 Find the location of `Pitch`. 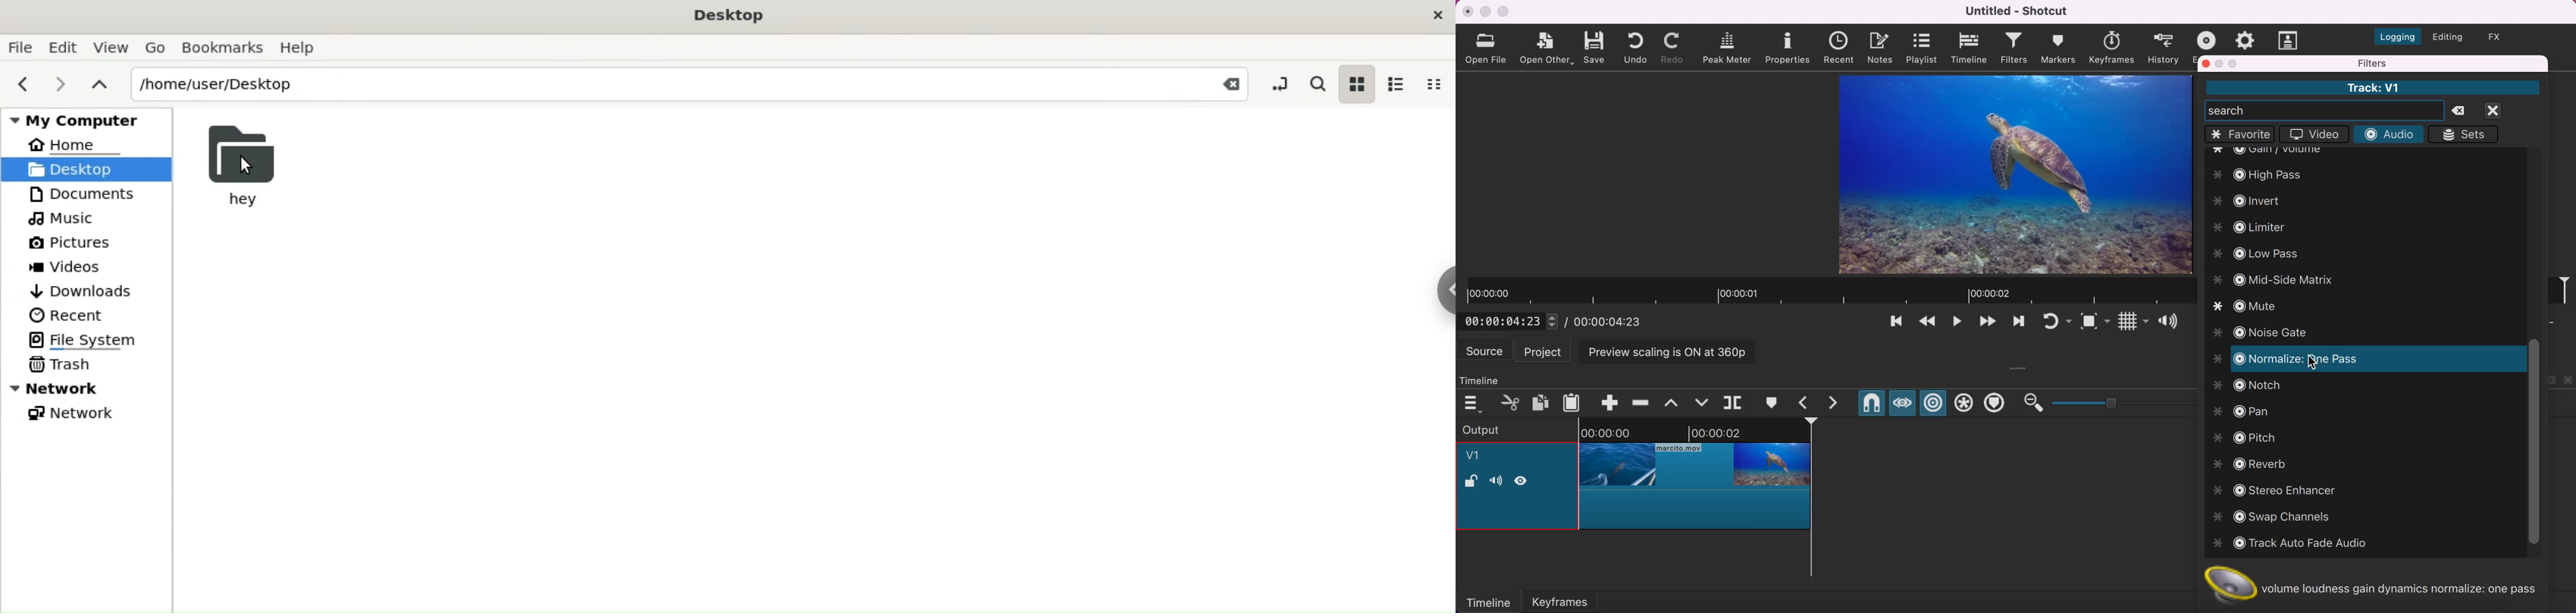

Pitch is located at coordinates (2246, 435).